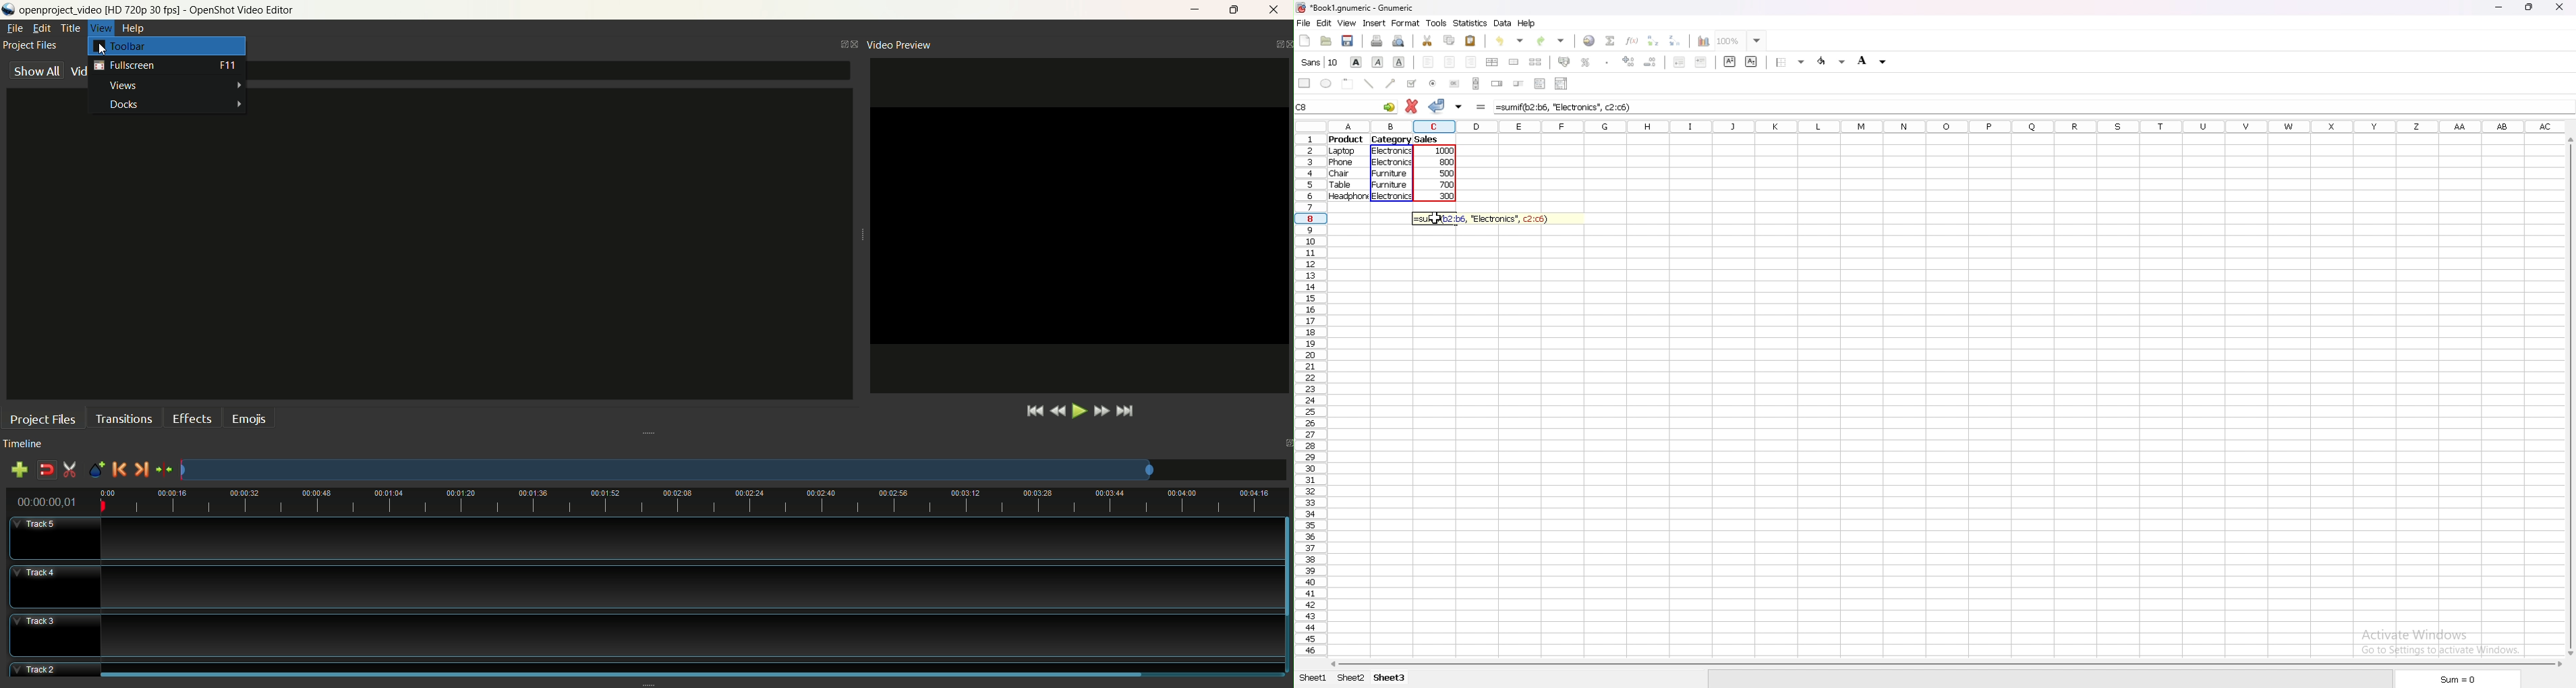 This screenshot has width=2576, height=700. What do you see at coordinates (1526, 23) in the screenshot?
I see `help` at bounding box center [1526, 23].